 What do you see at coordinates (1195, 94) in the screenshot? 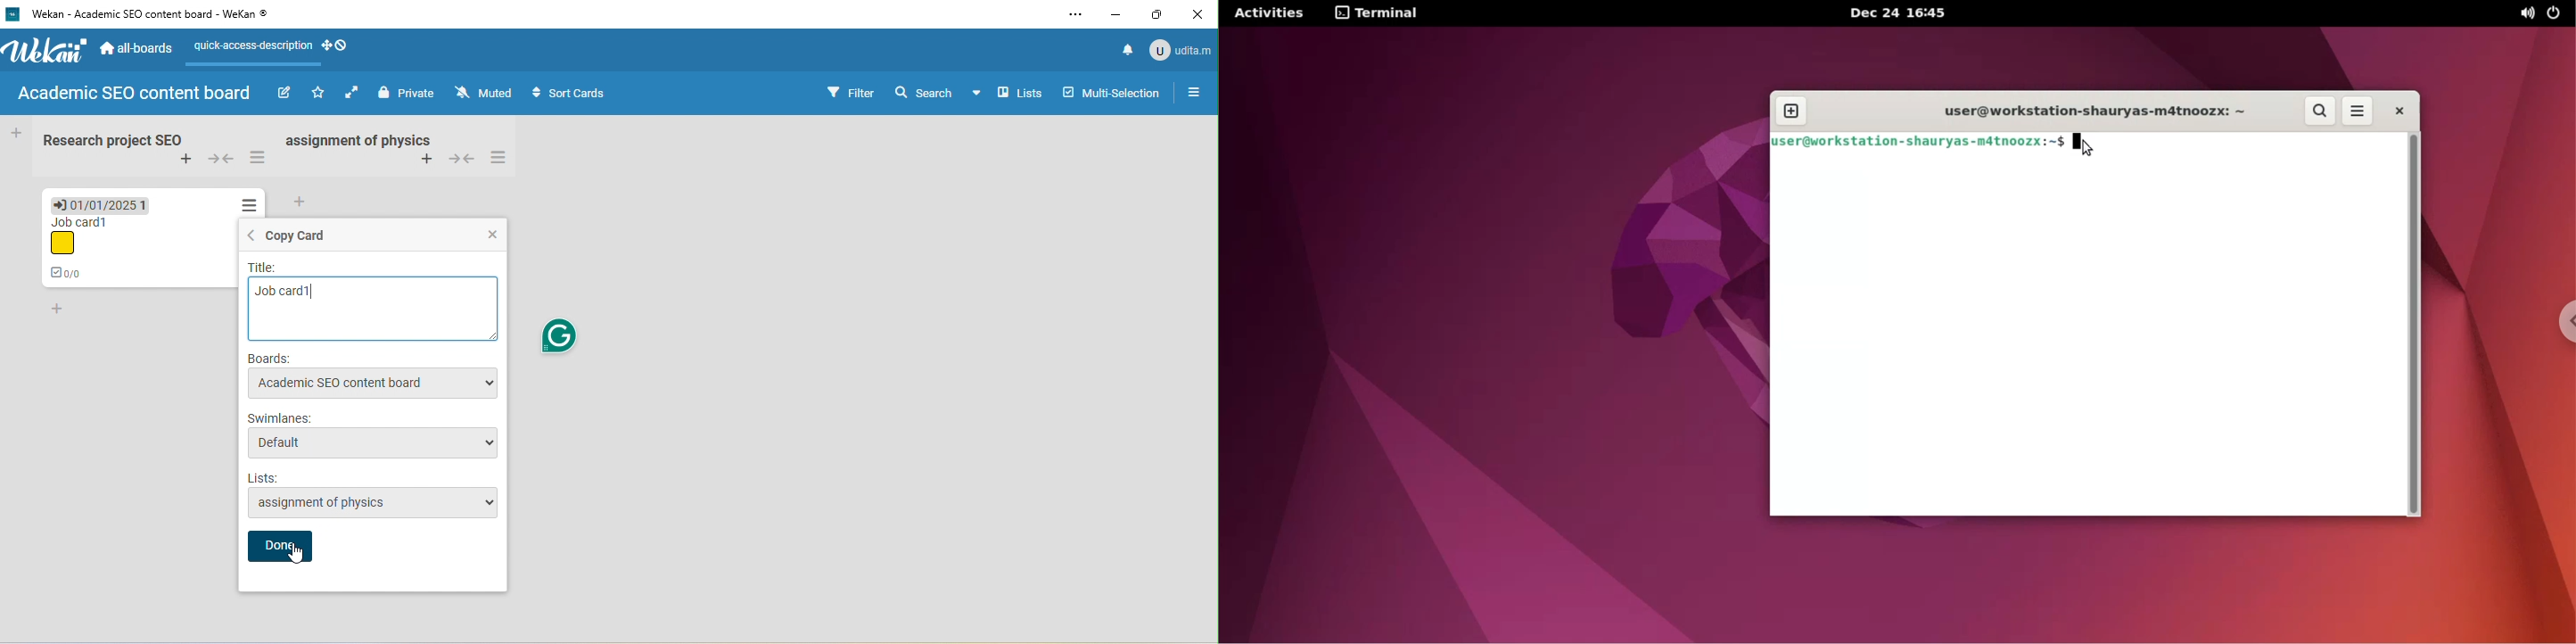
I see `open sidebar` at bounding box center [1195, 94].